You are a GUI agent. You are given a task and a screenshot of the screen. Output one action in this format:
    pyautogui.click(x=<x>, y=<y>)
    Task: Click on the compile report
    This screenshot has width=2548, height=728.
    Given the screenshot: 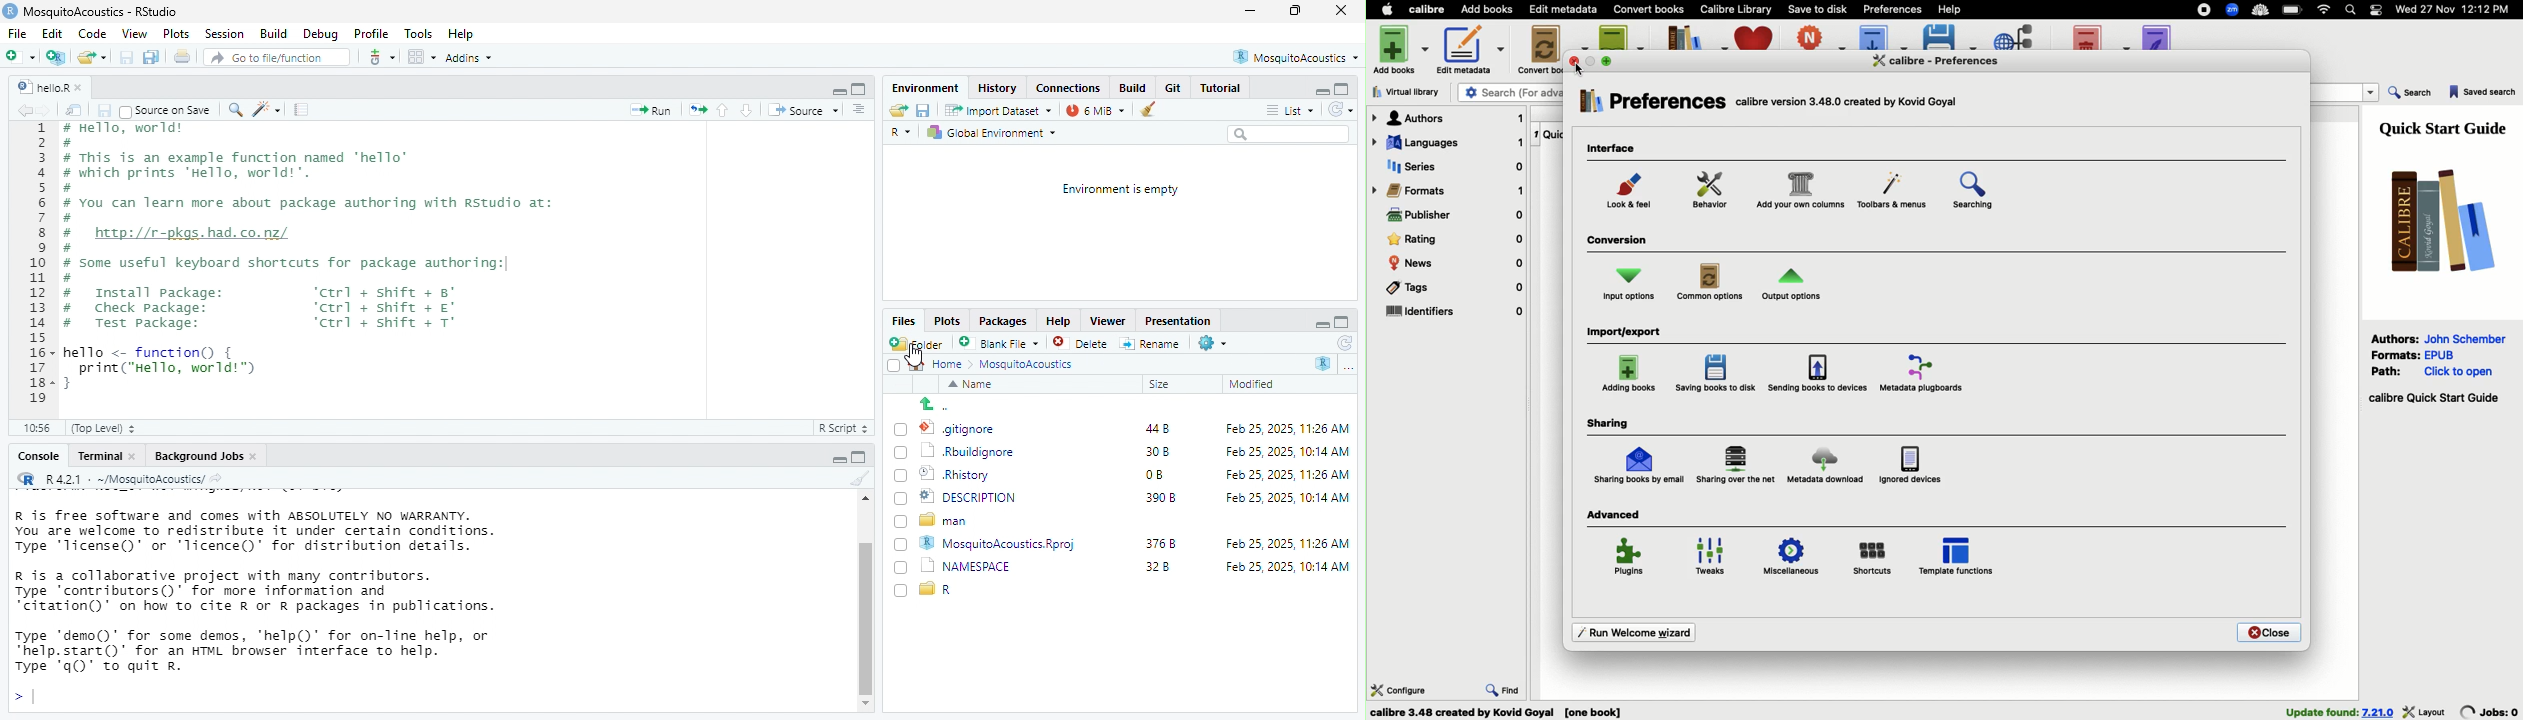 What is the action you would take?
    pyautogui.click(x=303, y=111)
    